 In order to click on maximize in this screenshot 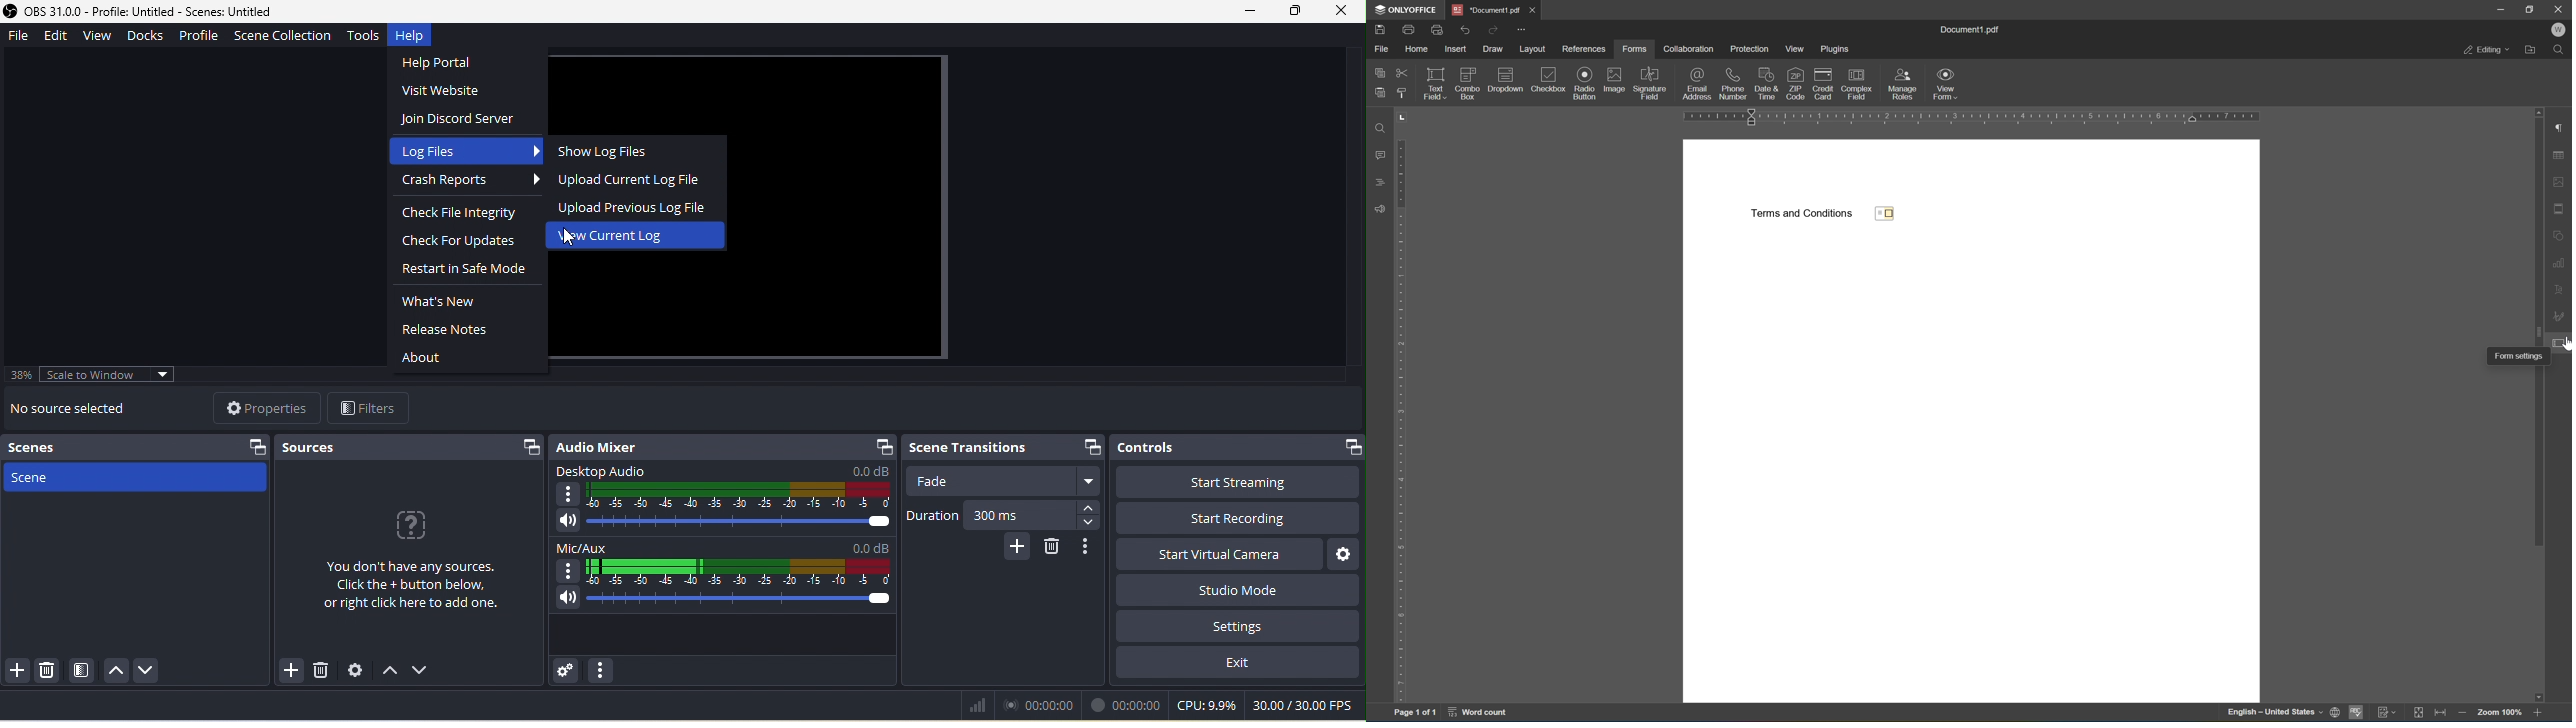, I will do `click(1292, 11)`.